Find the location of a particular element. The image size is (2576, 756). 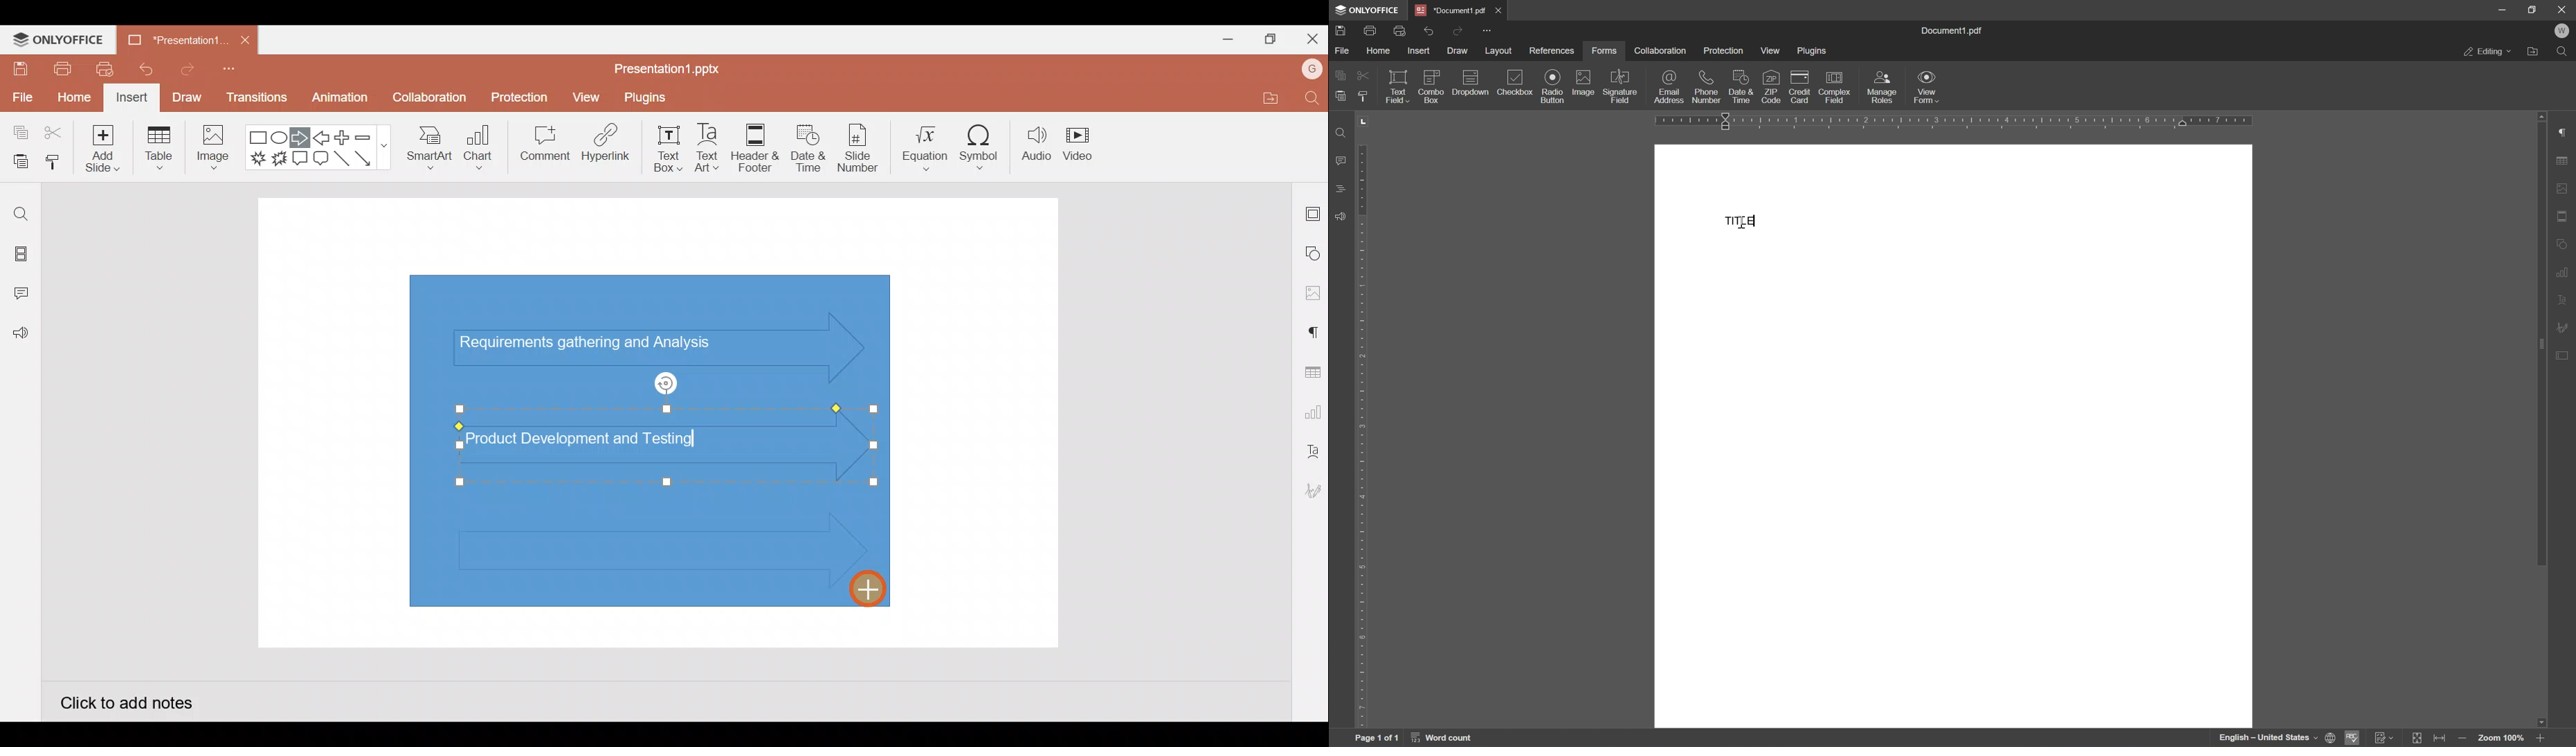

spell checking is located at coordinates (2354, 739).